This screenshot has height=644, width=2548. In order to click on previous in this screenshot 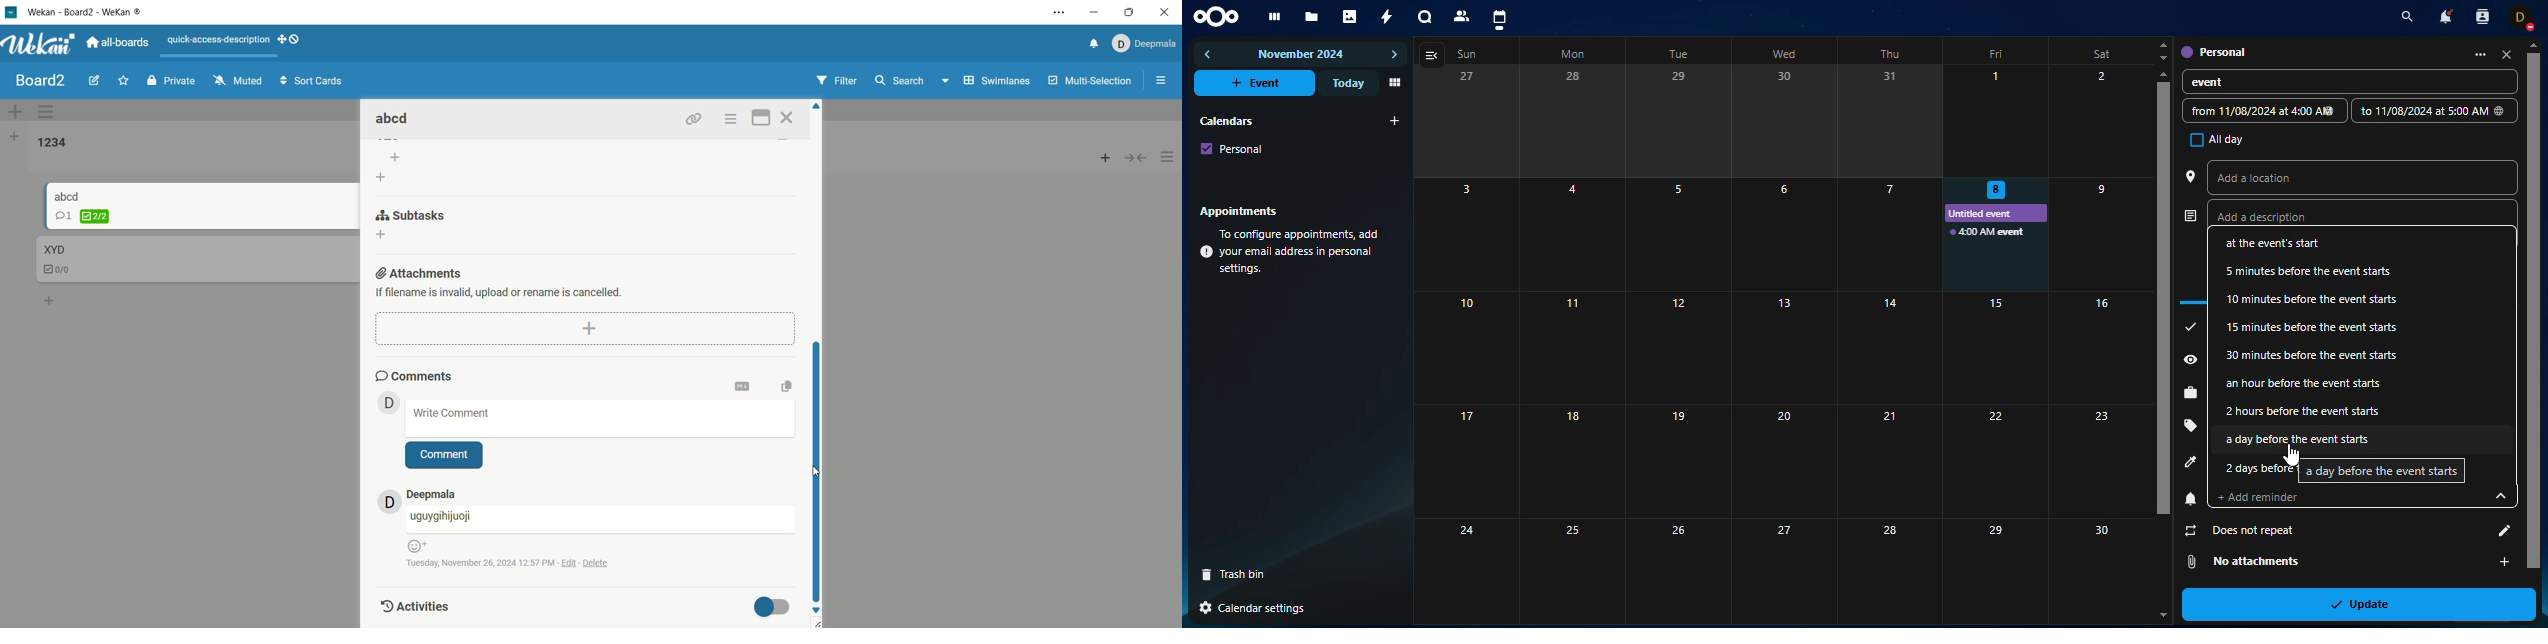, I will do `click(1209, 54)`.